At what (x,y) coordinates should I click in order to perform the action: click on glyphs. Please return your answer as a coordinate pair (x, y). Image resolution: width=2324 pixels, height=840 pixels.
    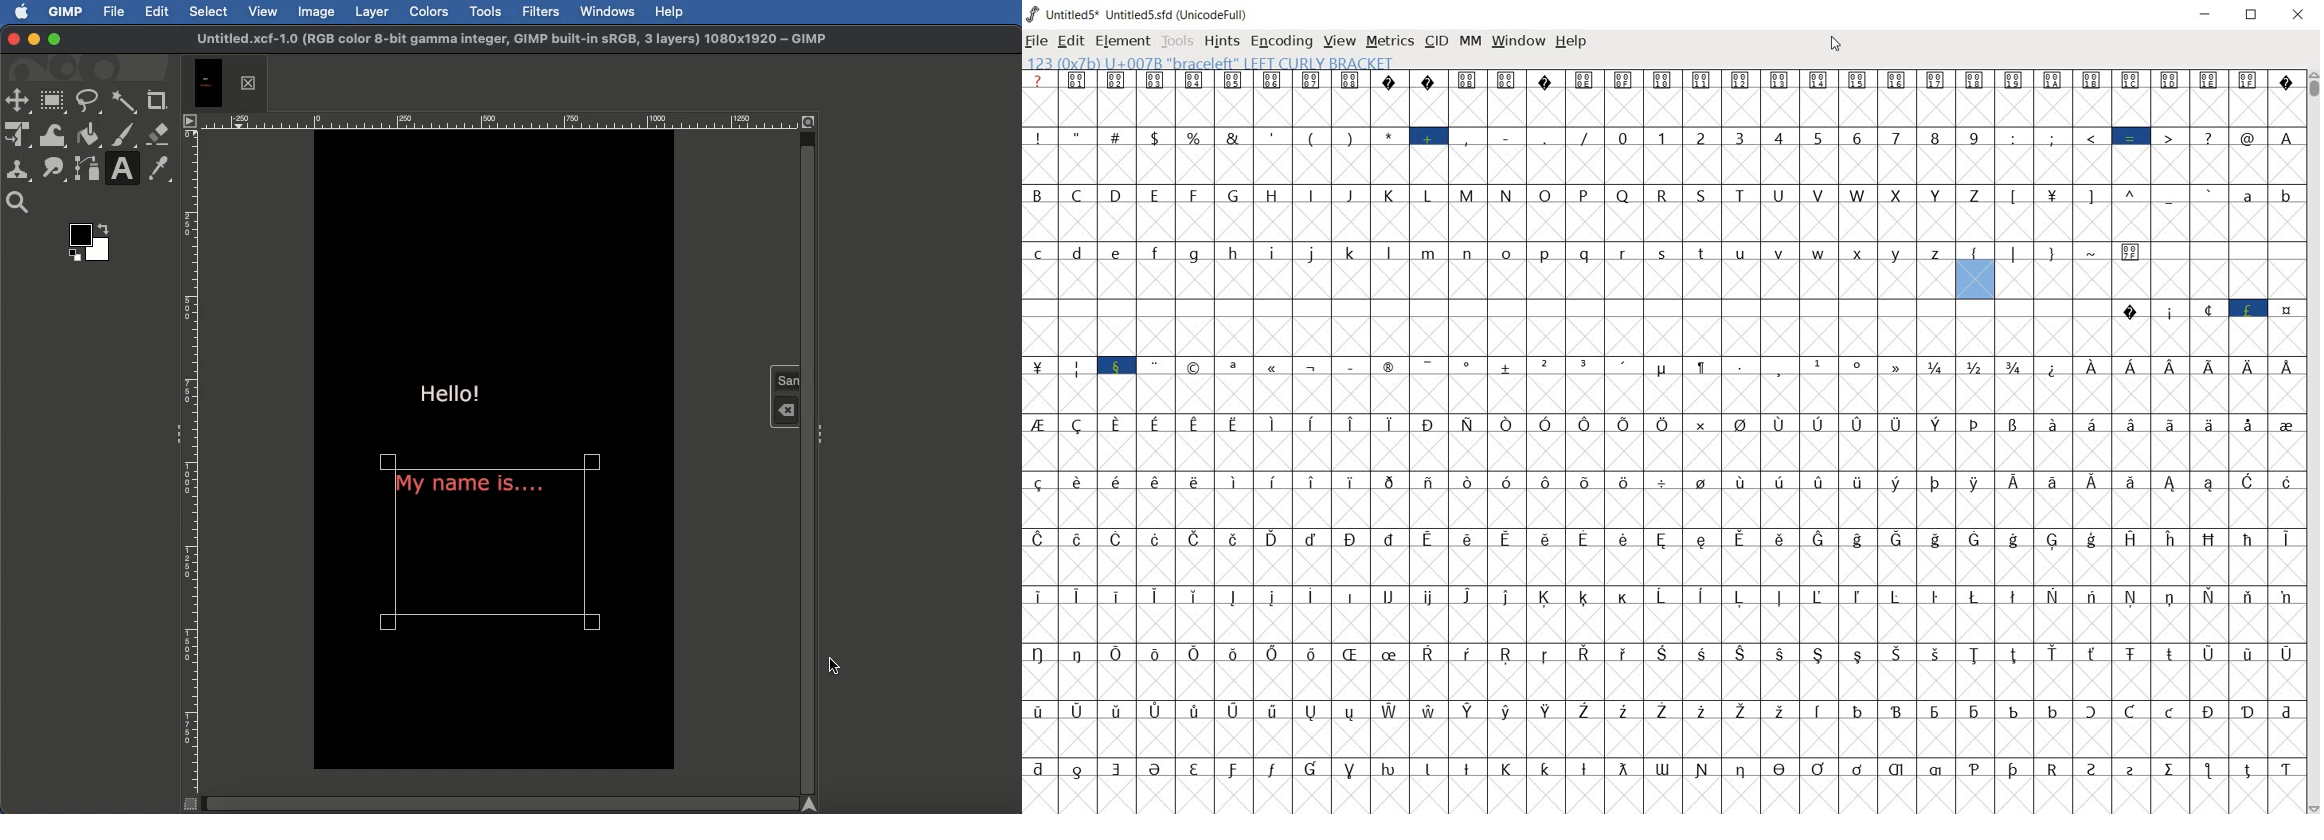
    Looking at the image, I should click on (1470, 430).